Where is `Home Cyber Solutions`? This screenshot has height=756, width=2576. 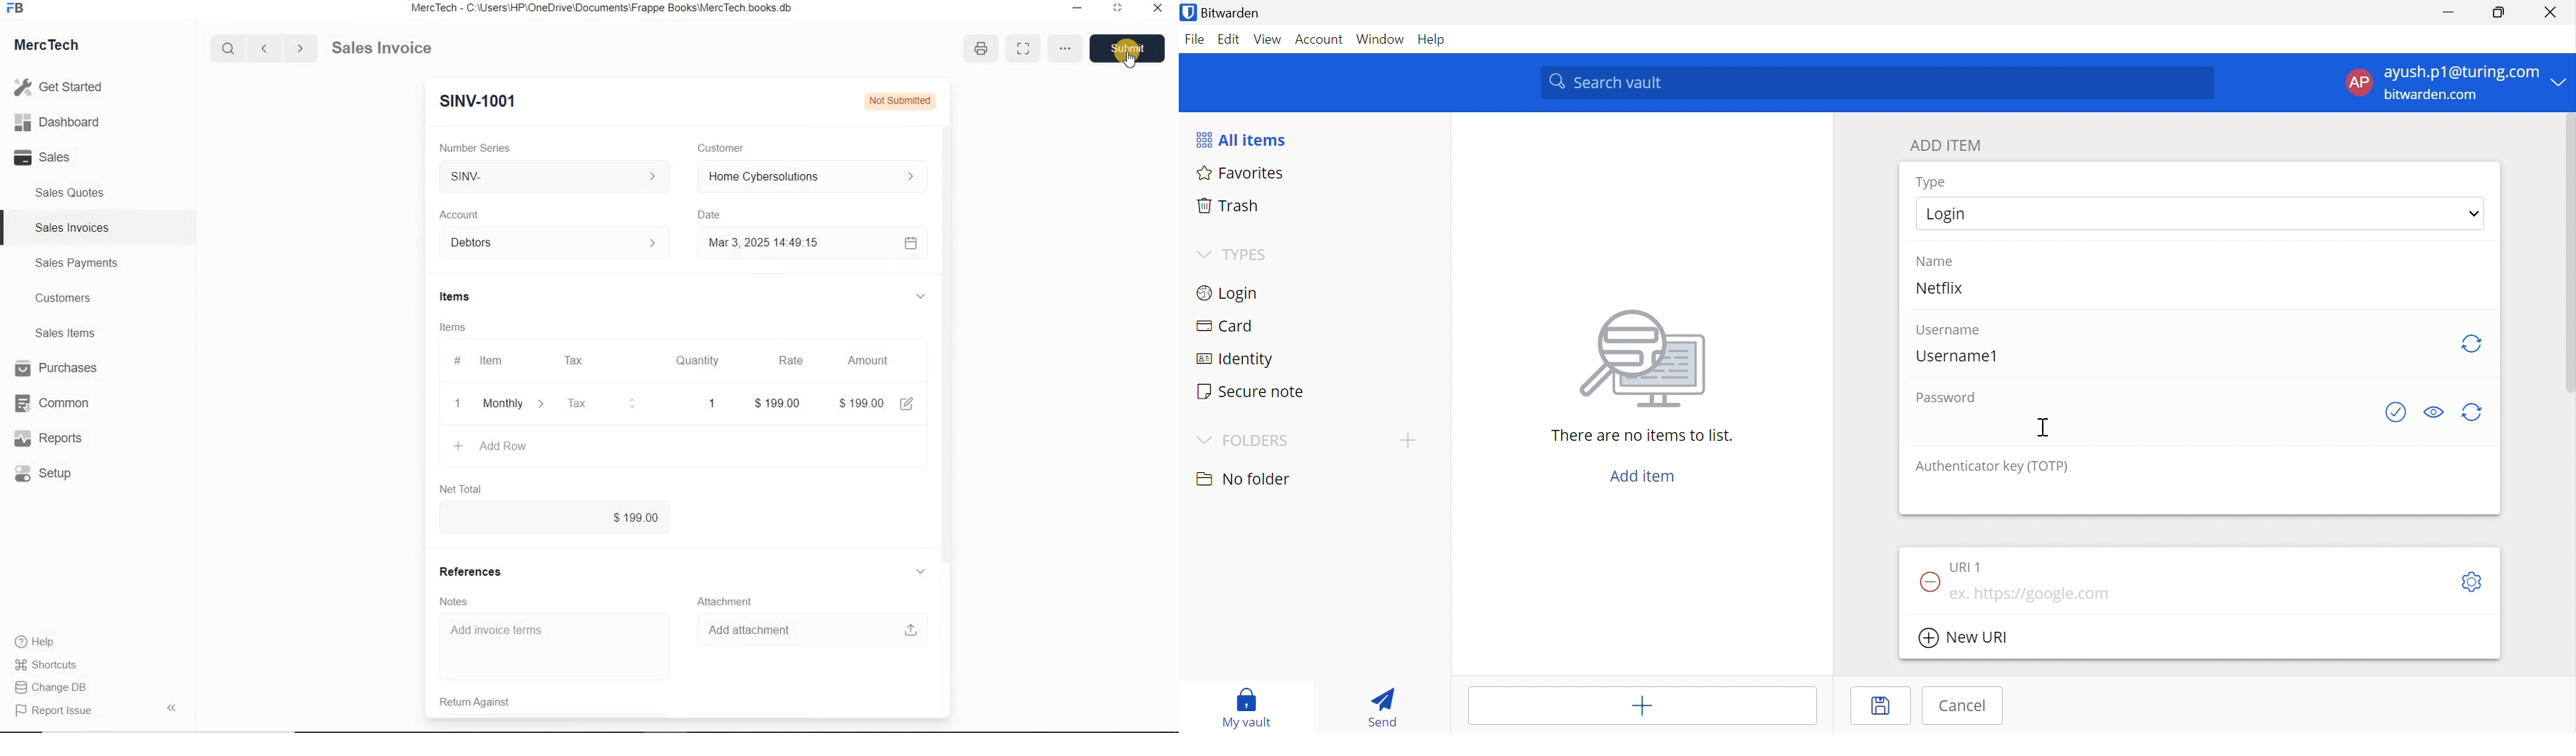 Home Cyber Solutions is located at coordinates (812, 177).